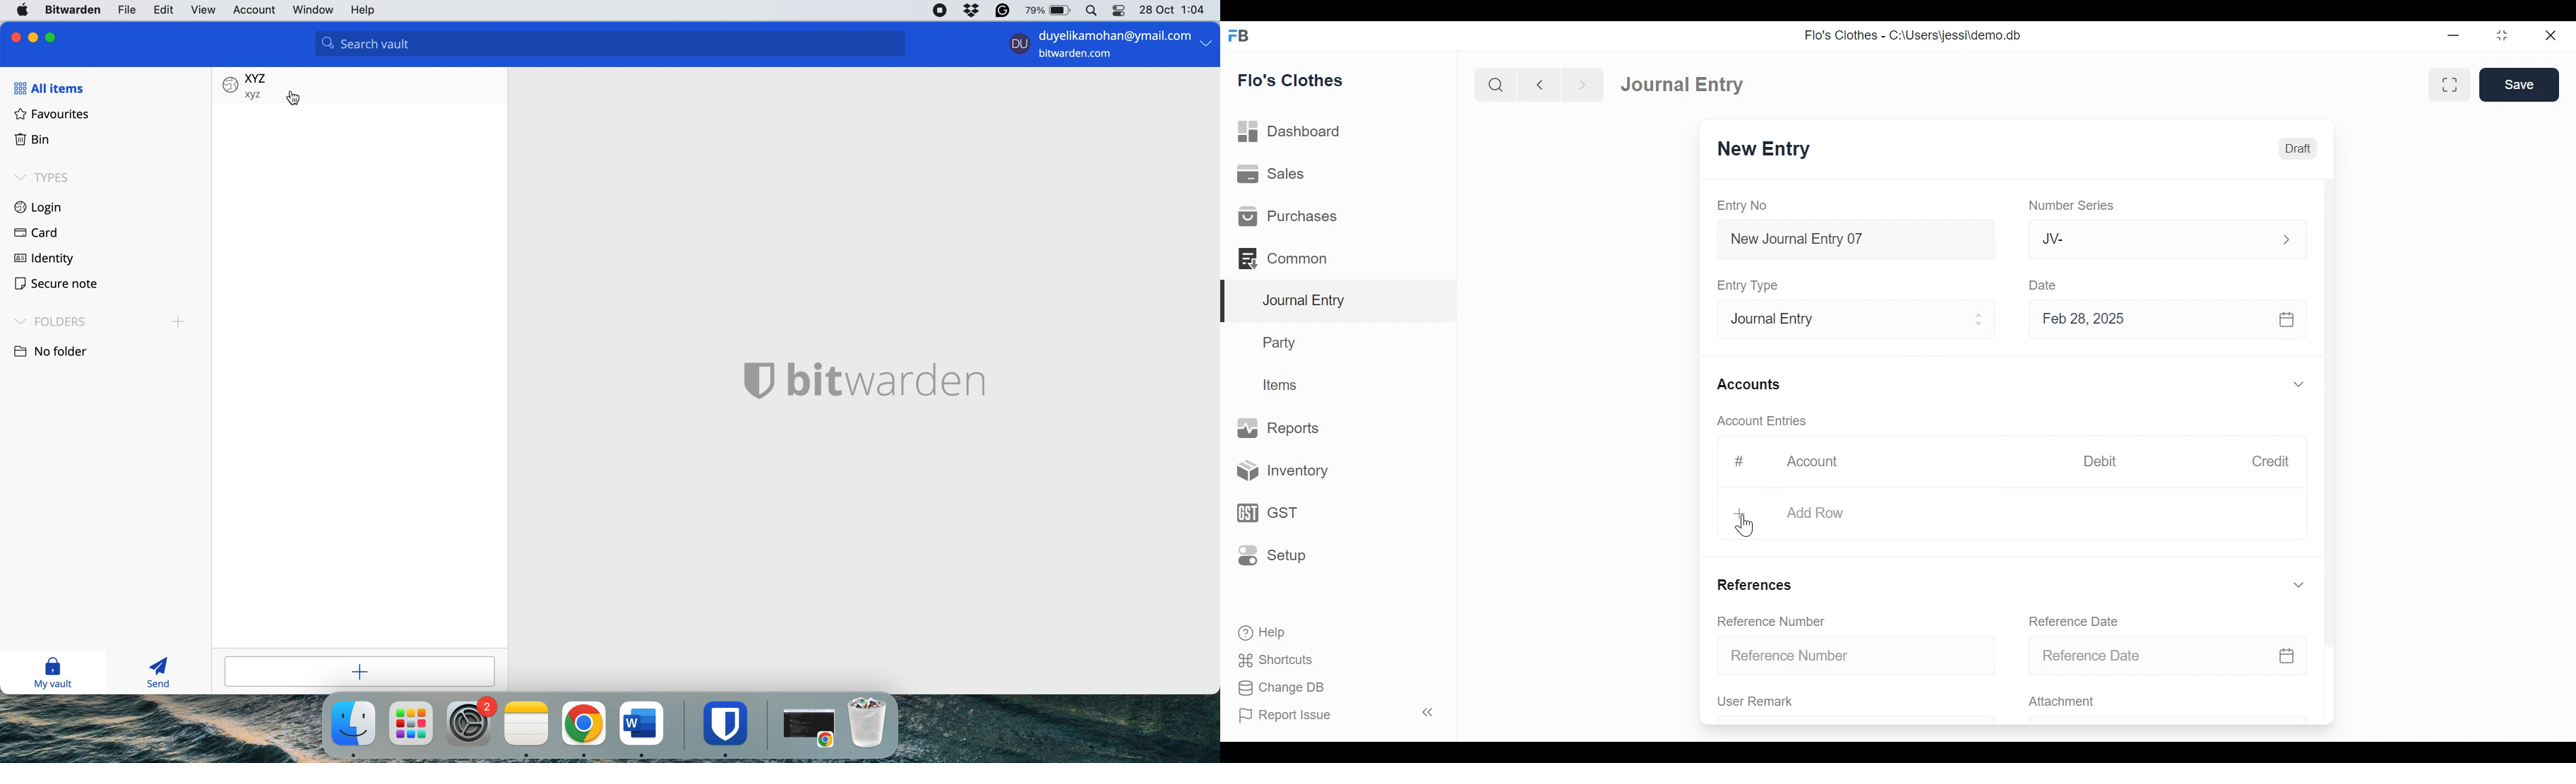  What do you see at coordinates (1284, 658) in the screenshot?
I see `Shortcuts` at bounding box center [1284, 658].